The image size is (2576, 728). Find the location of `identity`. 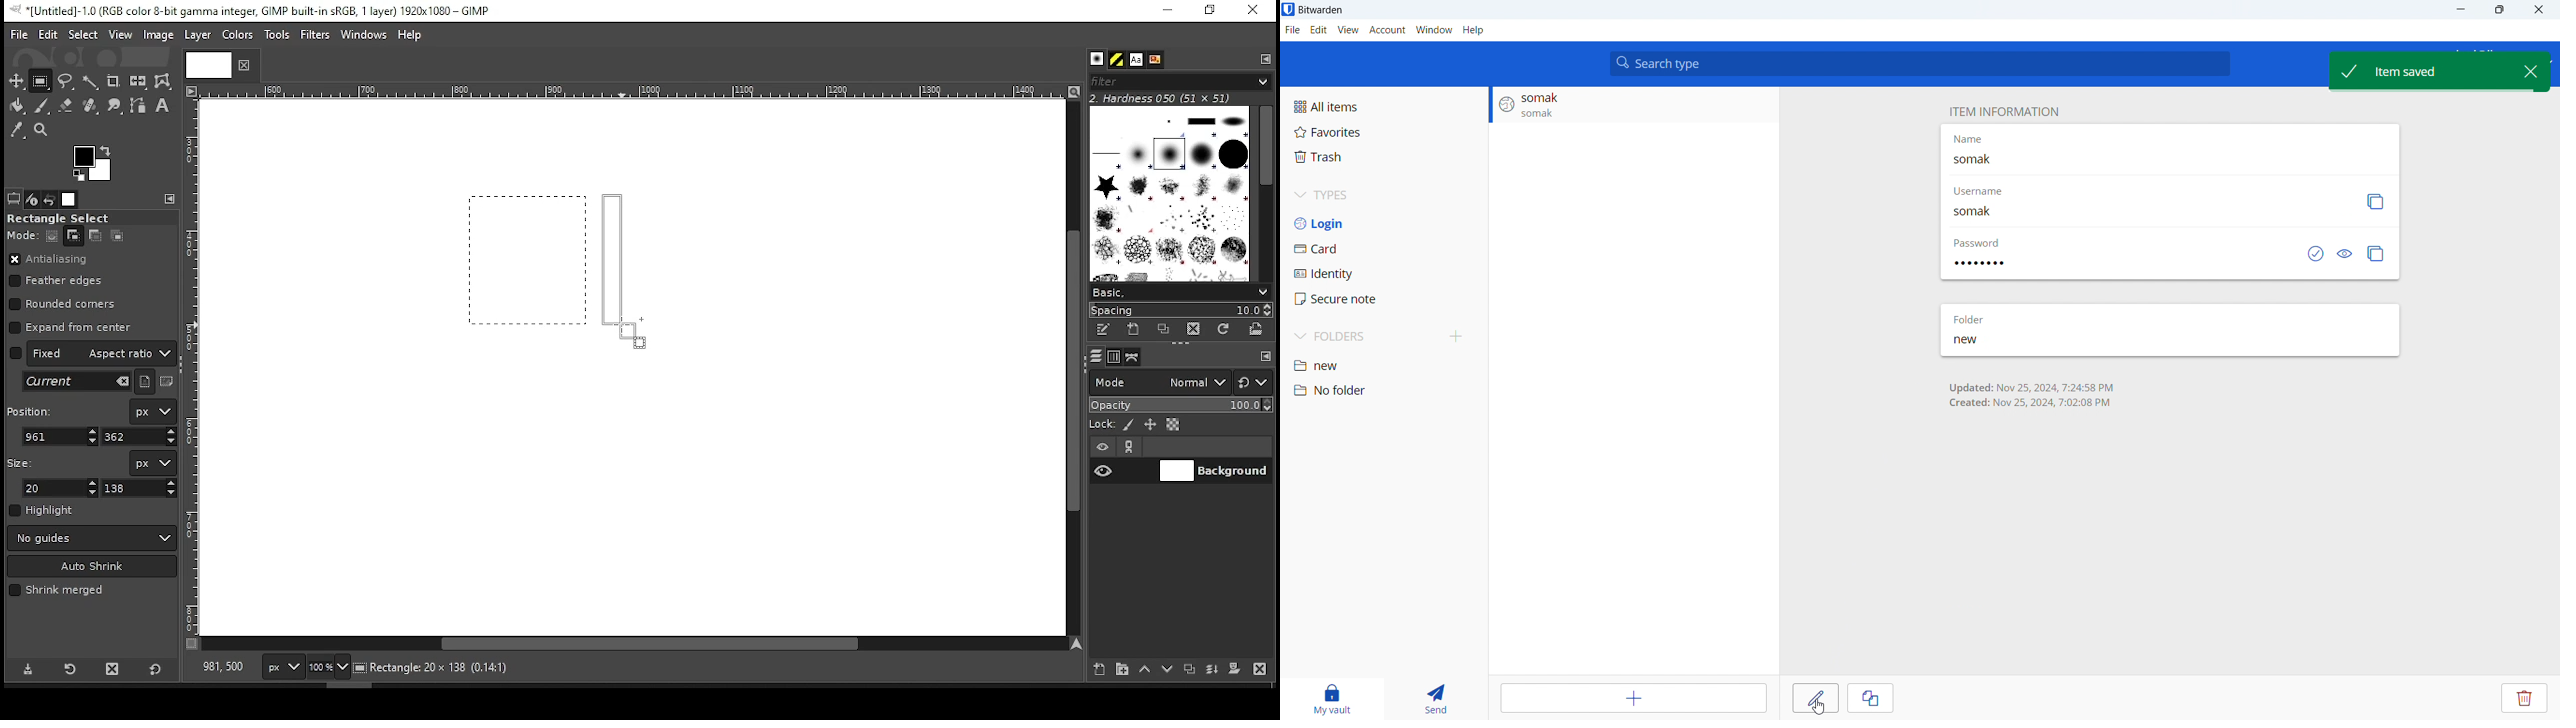

identity is located at coordinates (1384, 273).